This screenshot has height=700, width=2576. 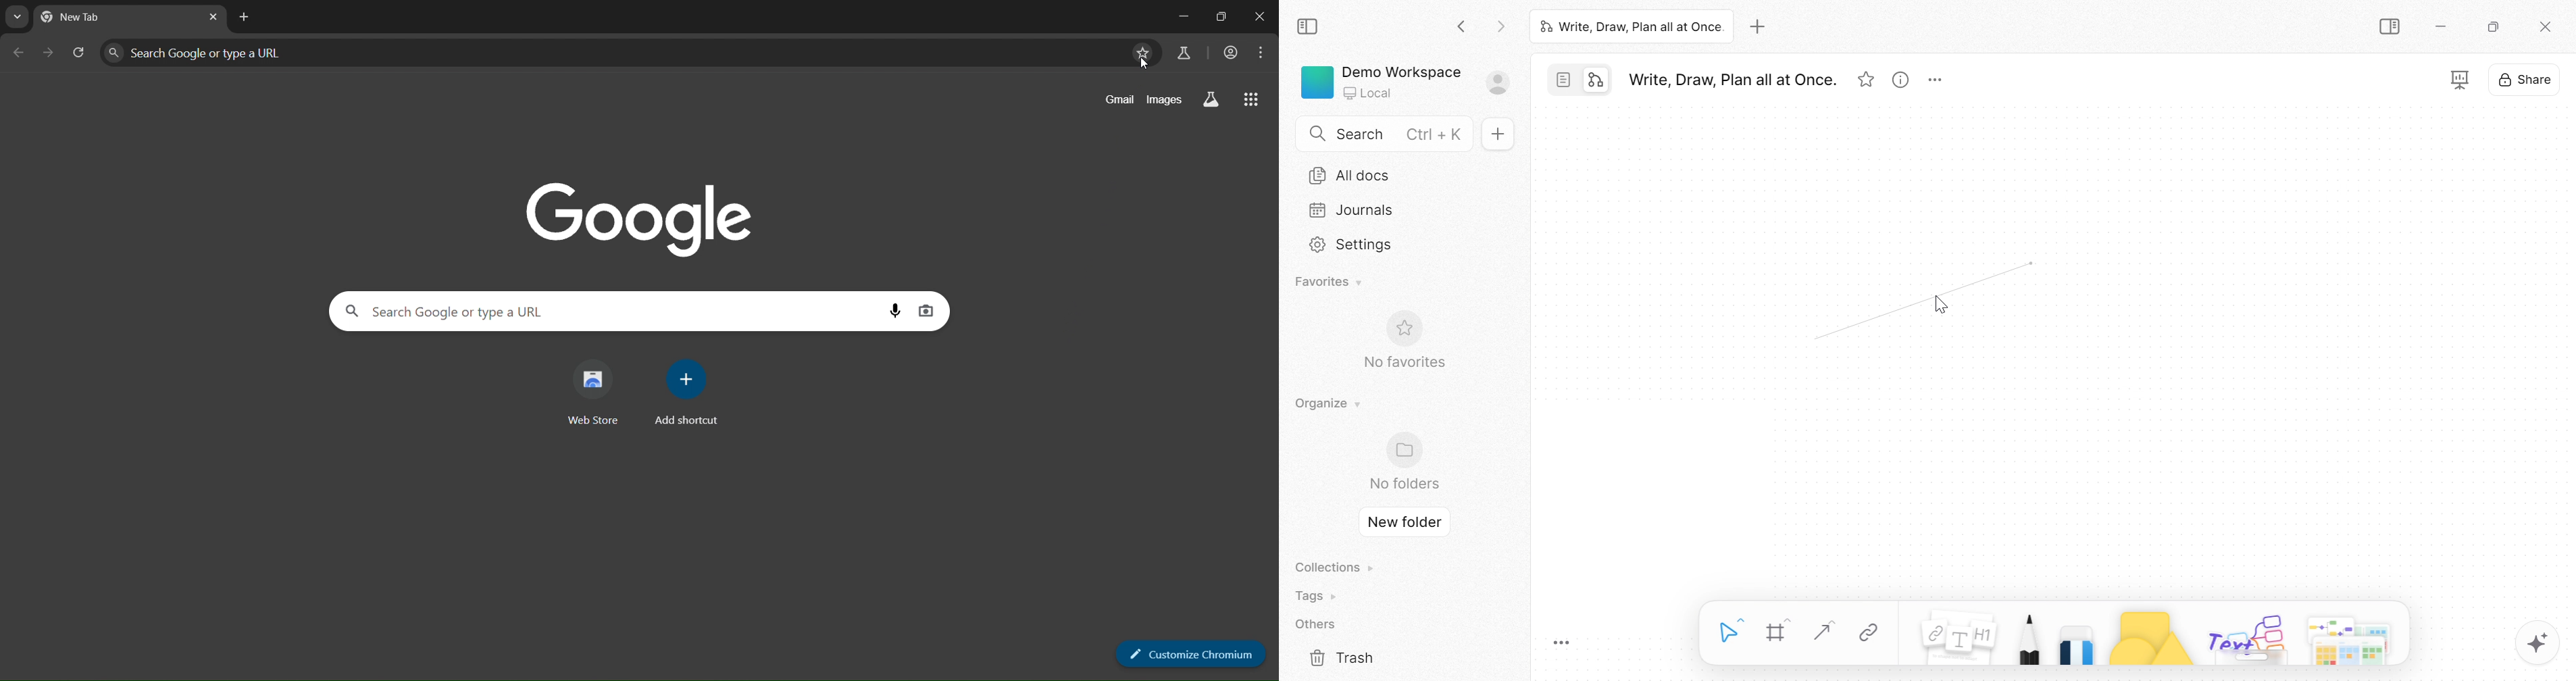 What do you see at coordinates (1505, 84) in the screenshot?
I see `Sign in` at bounding box center [1505, 84].